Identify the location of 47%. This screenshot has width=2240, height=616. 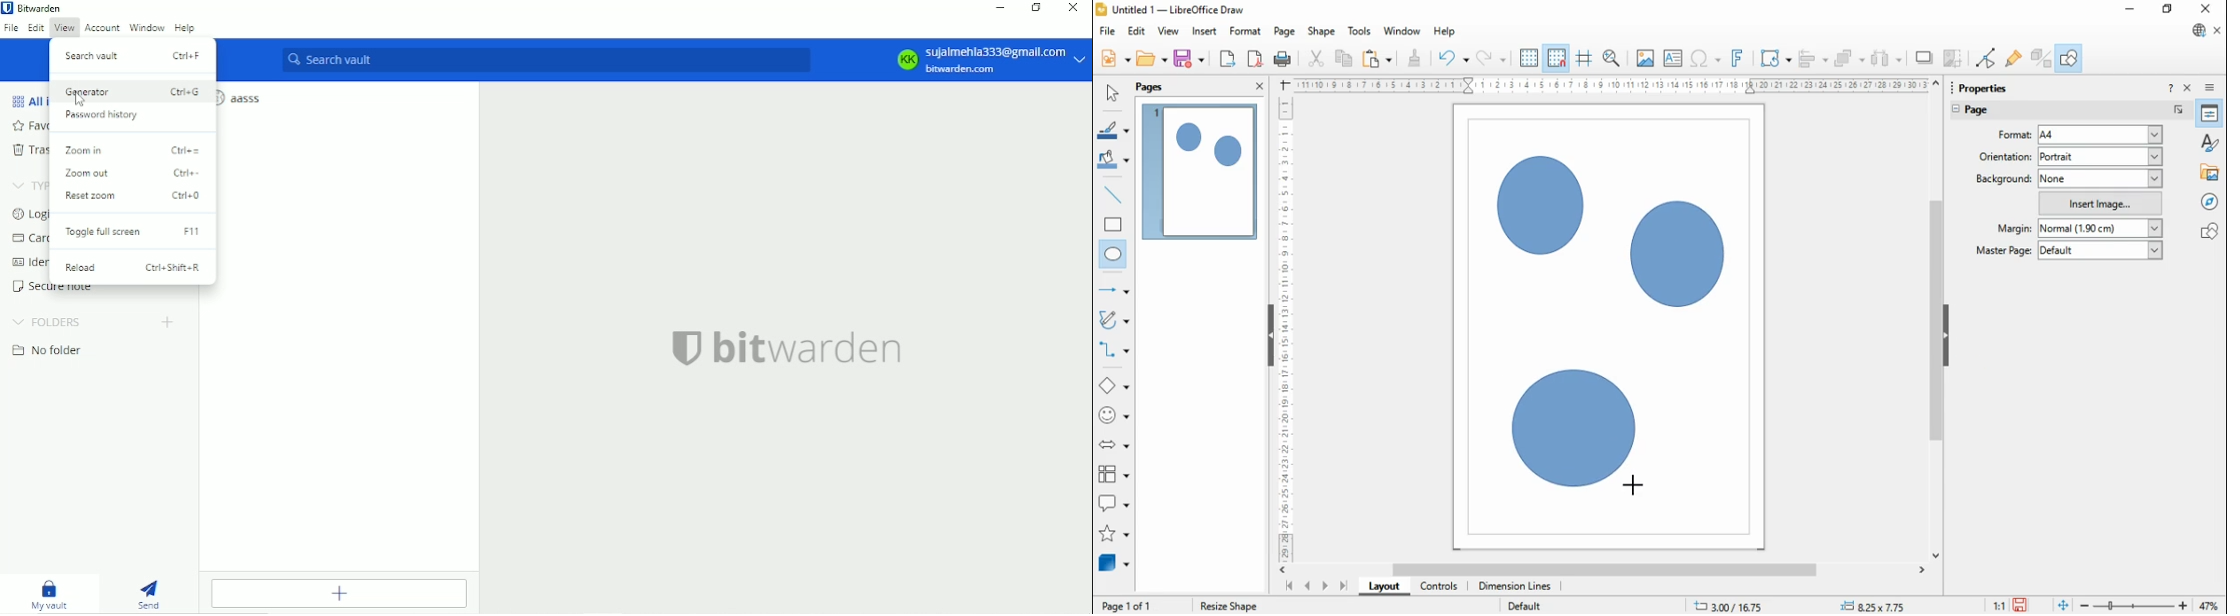
(2212, 605).